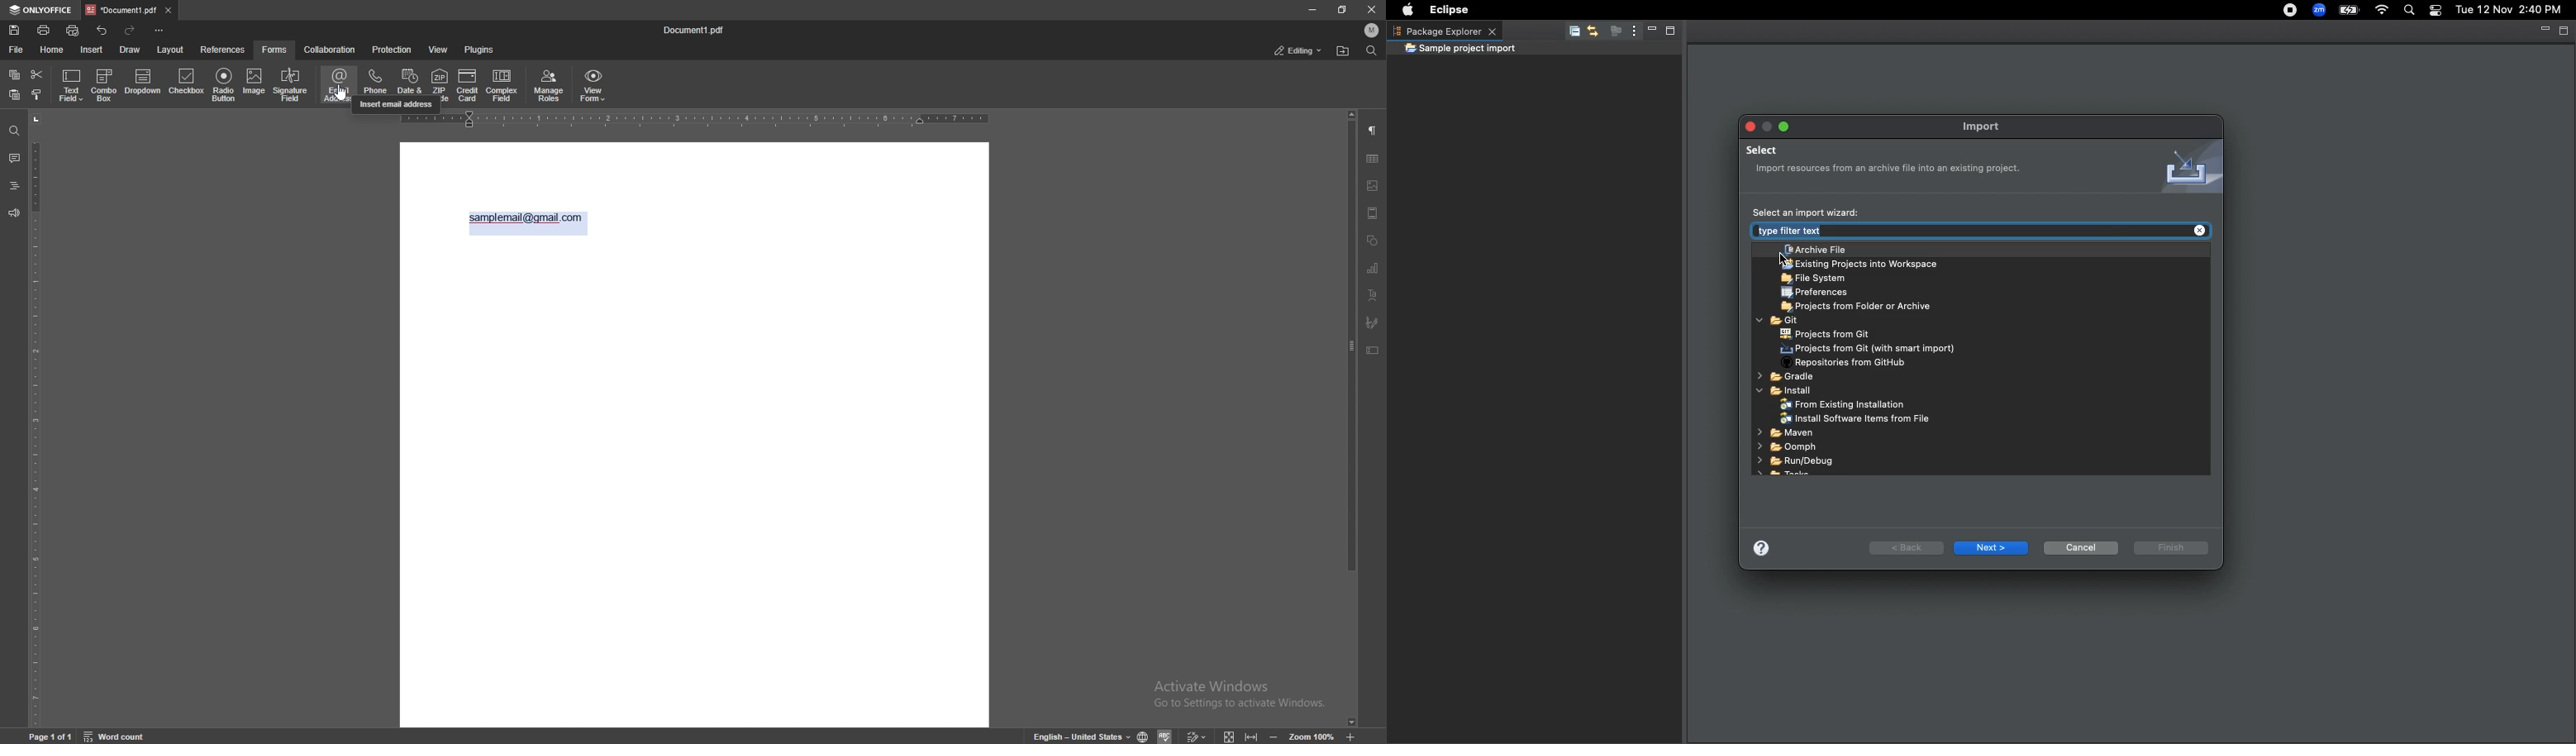 This screenshot has width=2576, height=756. I want to click on email address, so click(340, 85).